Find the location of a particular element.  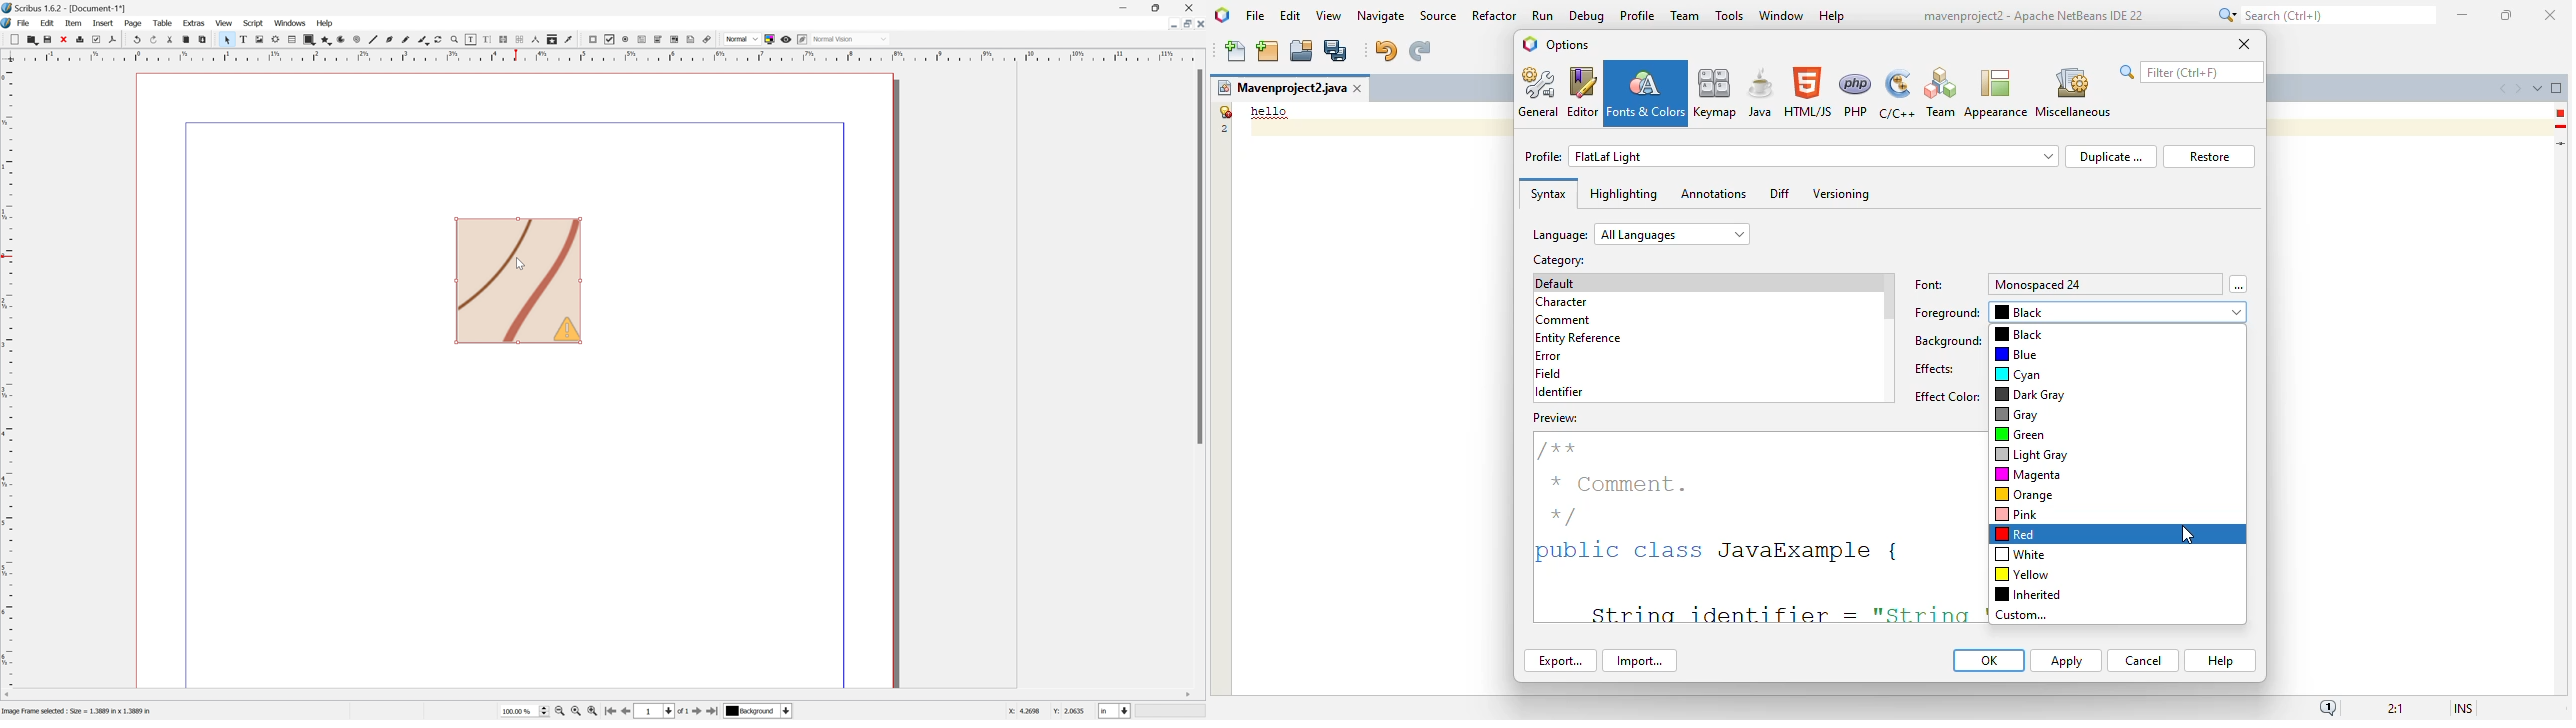

Line is located at coordinates (376, 40).